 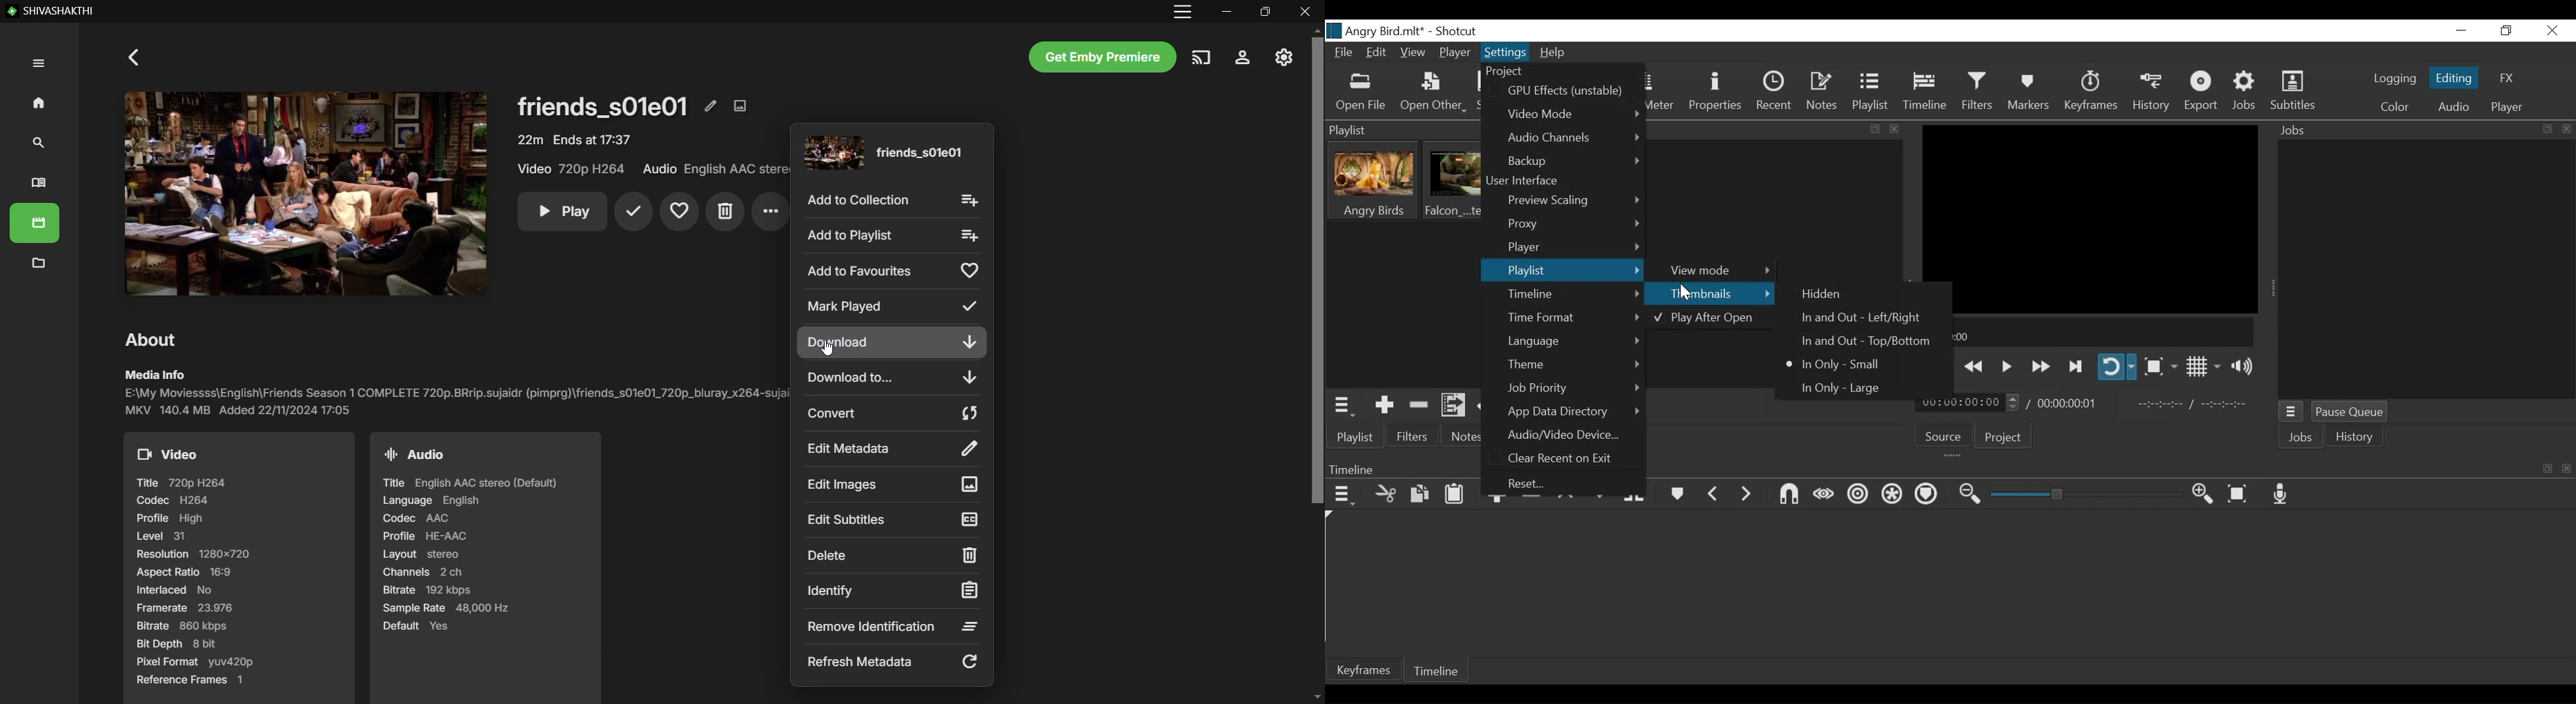 I want to click on Shotcut, so click(x=1457, y=31).